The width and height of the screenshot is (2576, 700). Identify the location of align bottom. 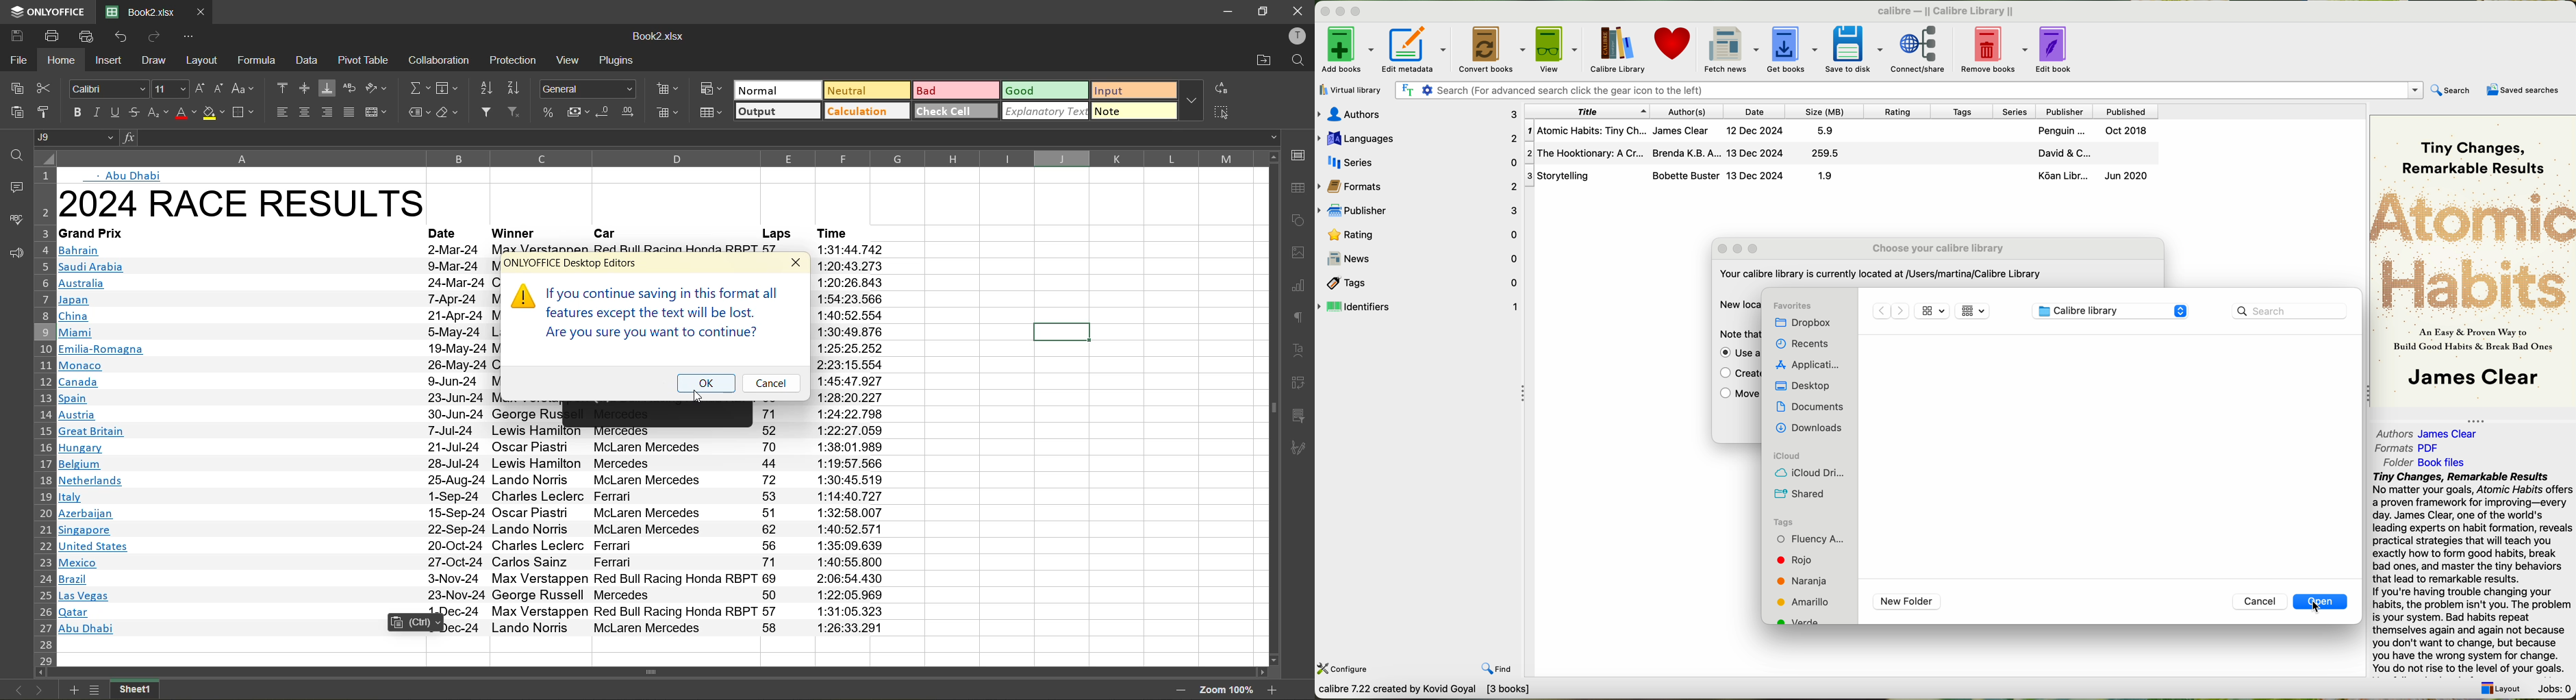
(326, 90).